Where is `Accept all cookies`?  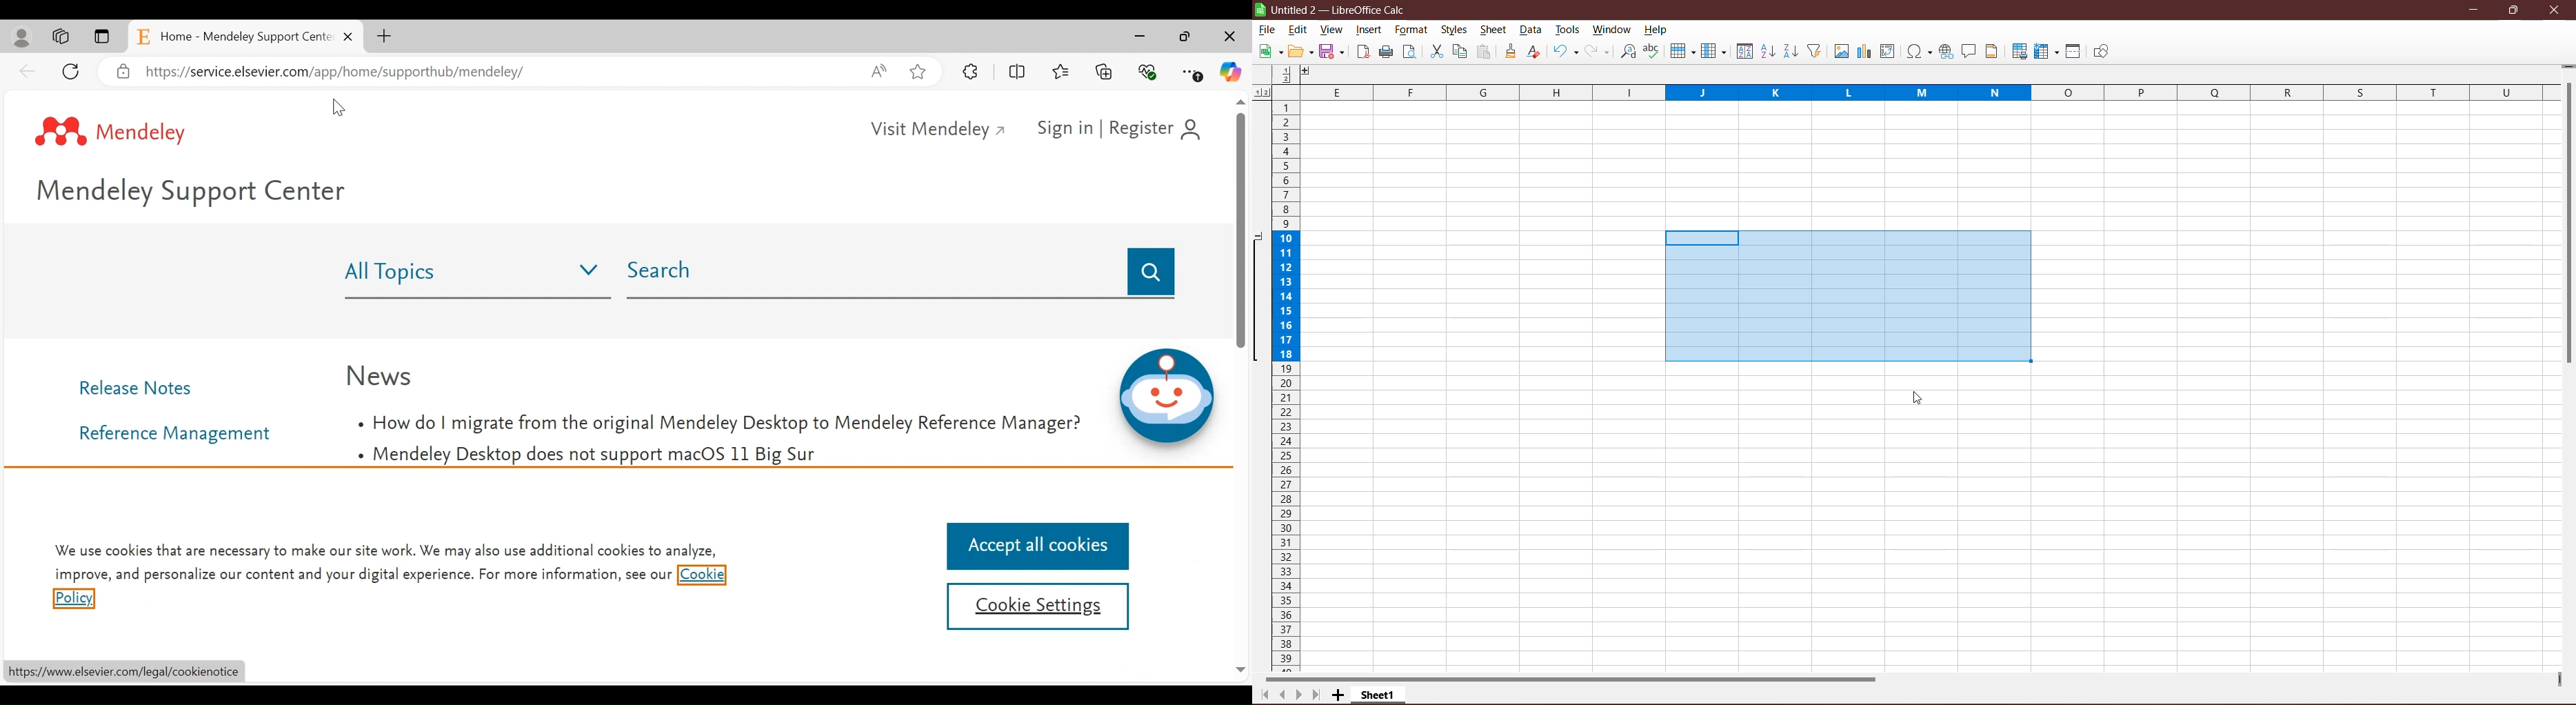 Accept all cookies is located at coordinates (1035, 546).